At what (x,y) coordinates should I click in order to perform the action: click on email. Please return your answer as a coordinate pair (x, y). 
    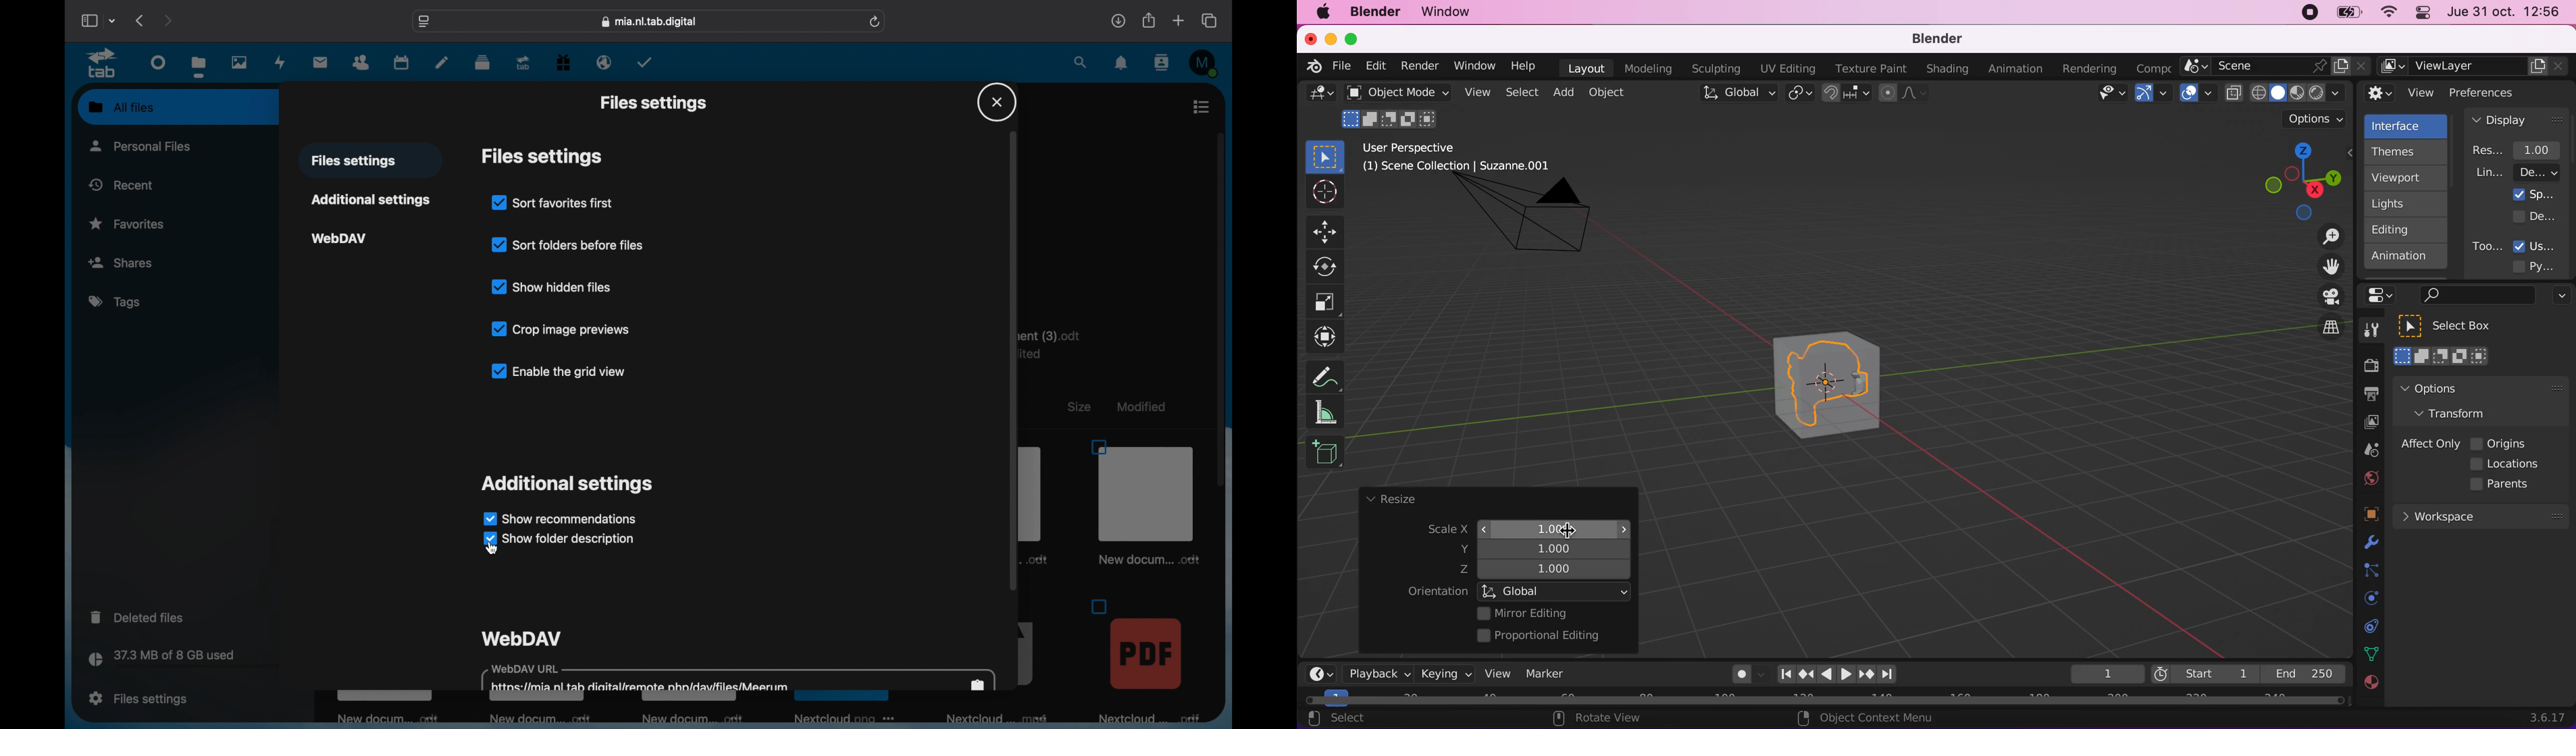
    Looking at the image, I should click on (604, 63).